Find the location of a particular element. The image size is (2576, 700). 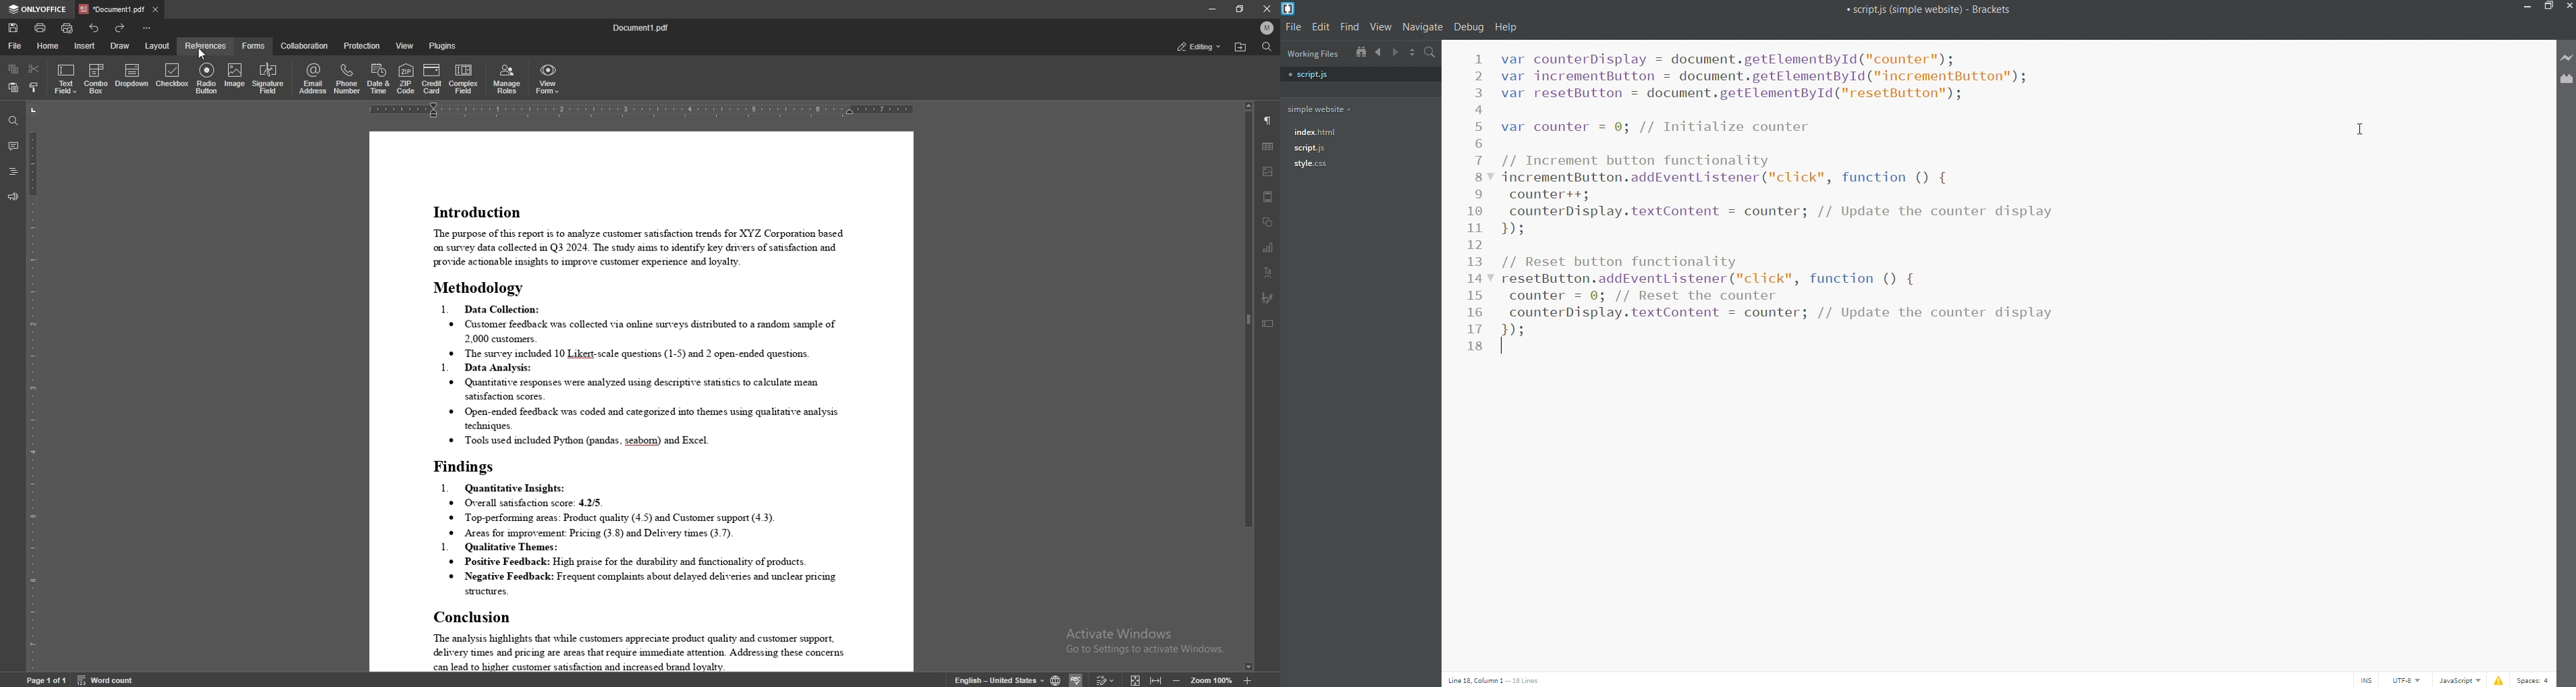

headings is located at coordinates (12, 171).